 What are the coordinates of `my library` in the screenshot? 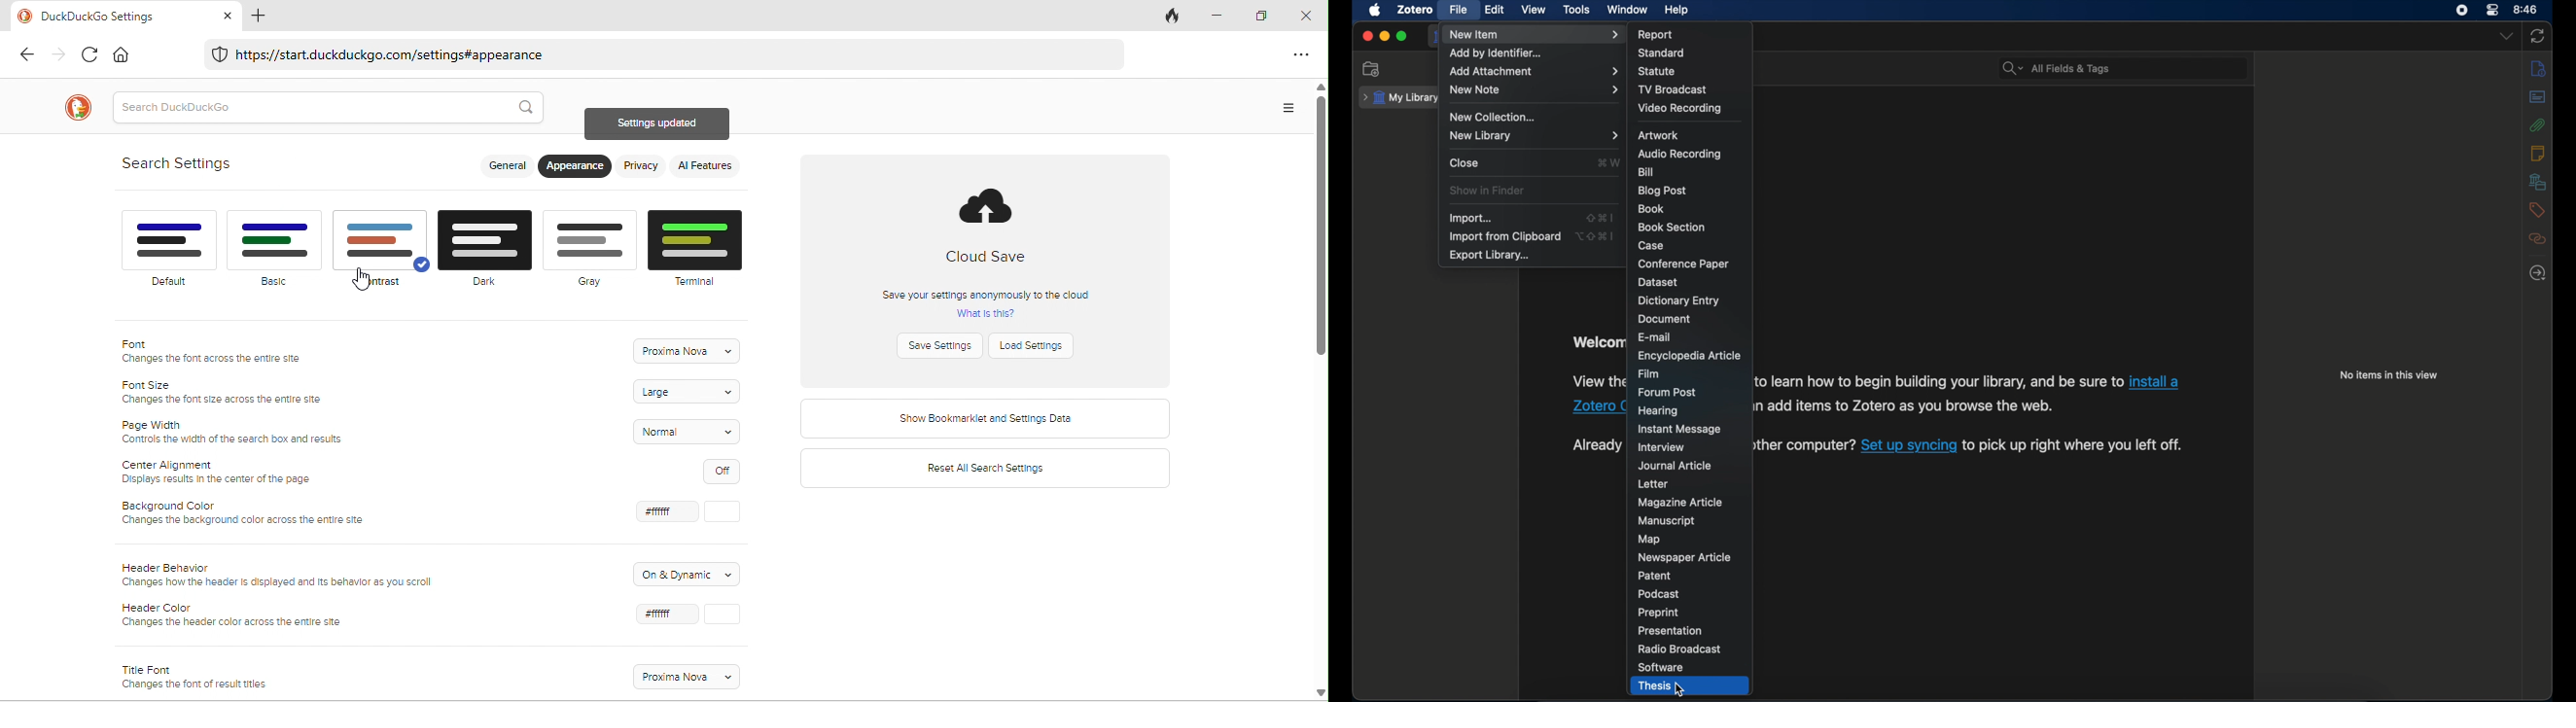 It's located at (1399, 98).